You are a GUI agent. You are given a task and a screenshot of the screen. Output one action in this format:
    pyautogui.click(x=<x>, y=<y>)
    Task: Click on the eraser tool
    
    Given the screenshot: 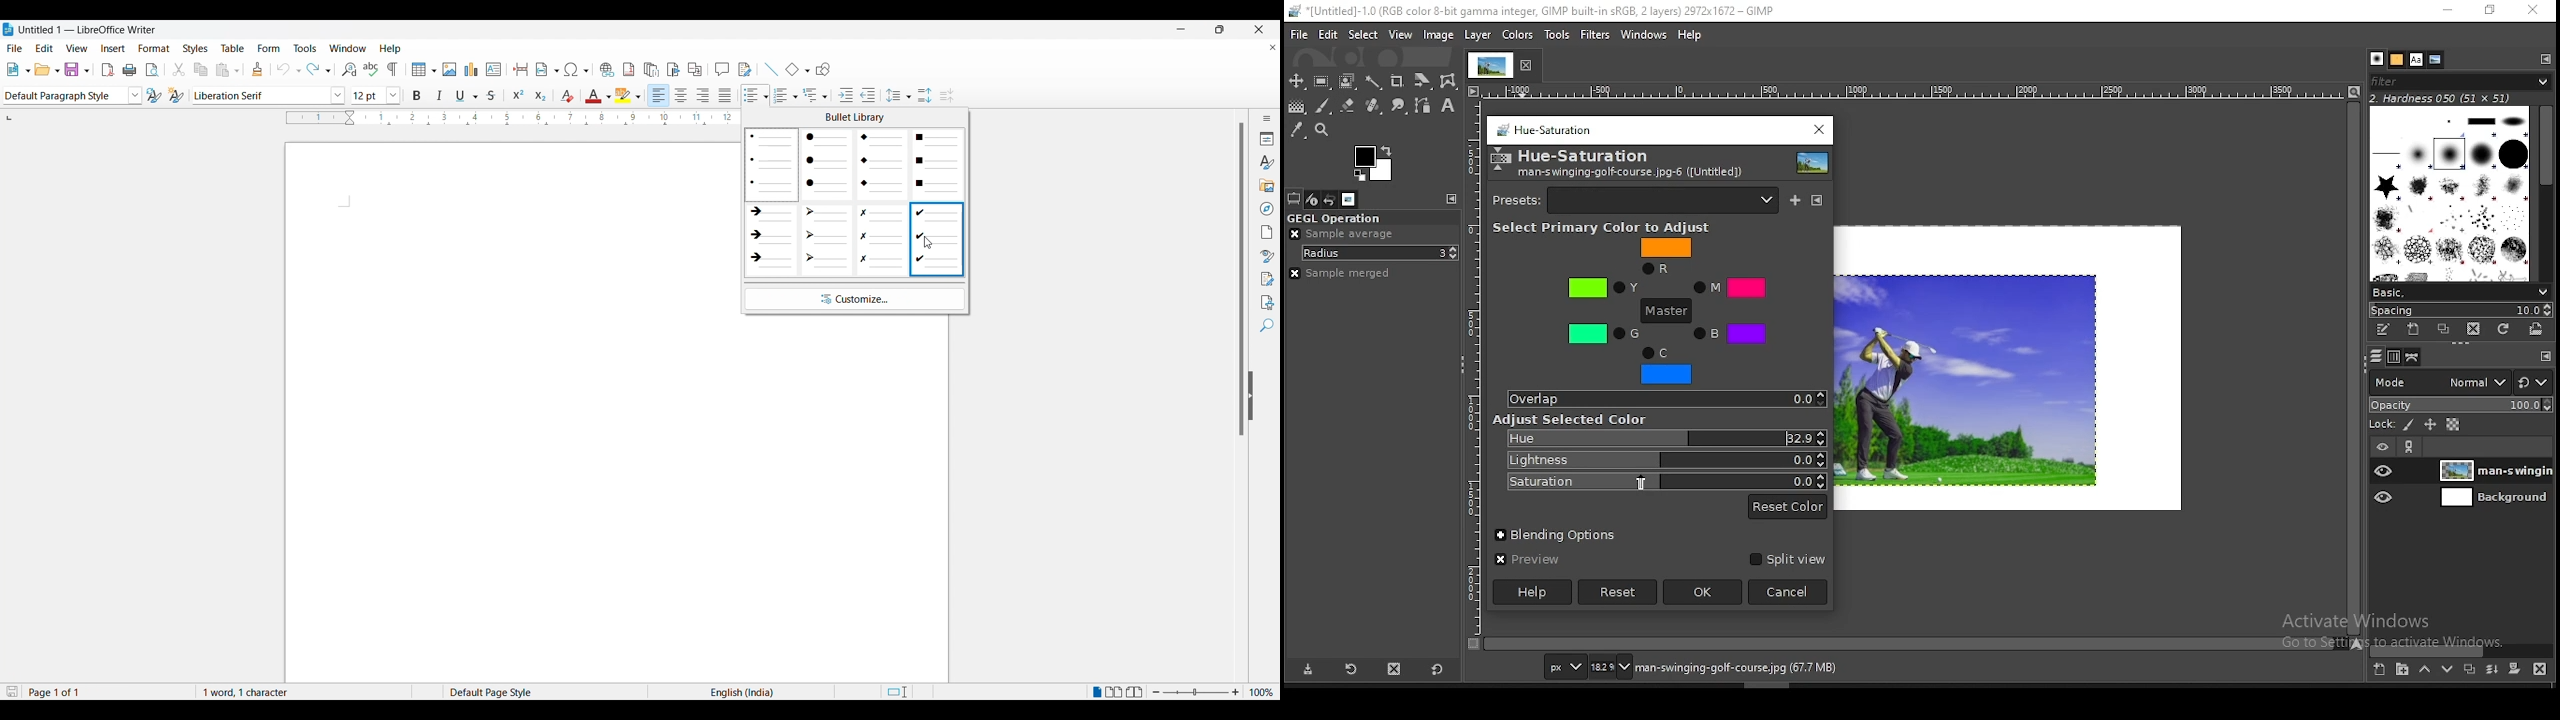 What is the action you would take?
    pyautogui.click(x=1375, y=107)
    